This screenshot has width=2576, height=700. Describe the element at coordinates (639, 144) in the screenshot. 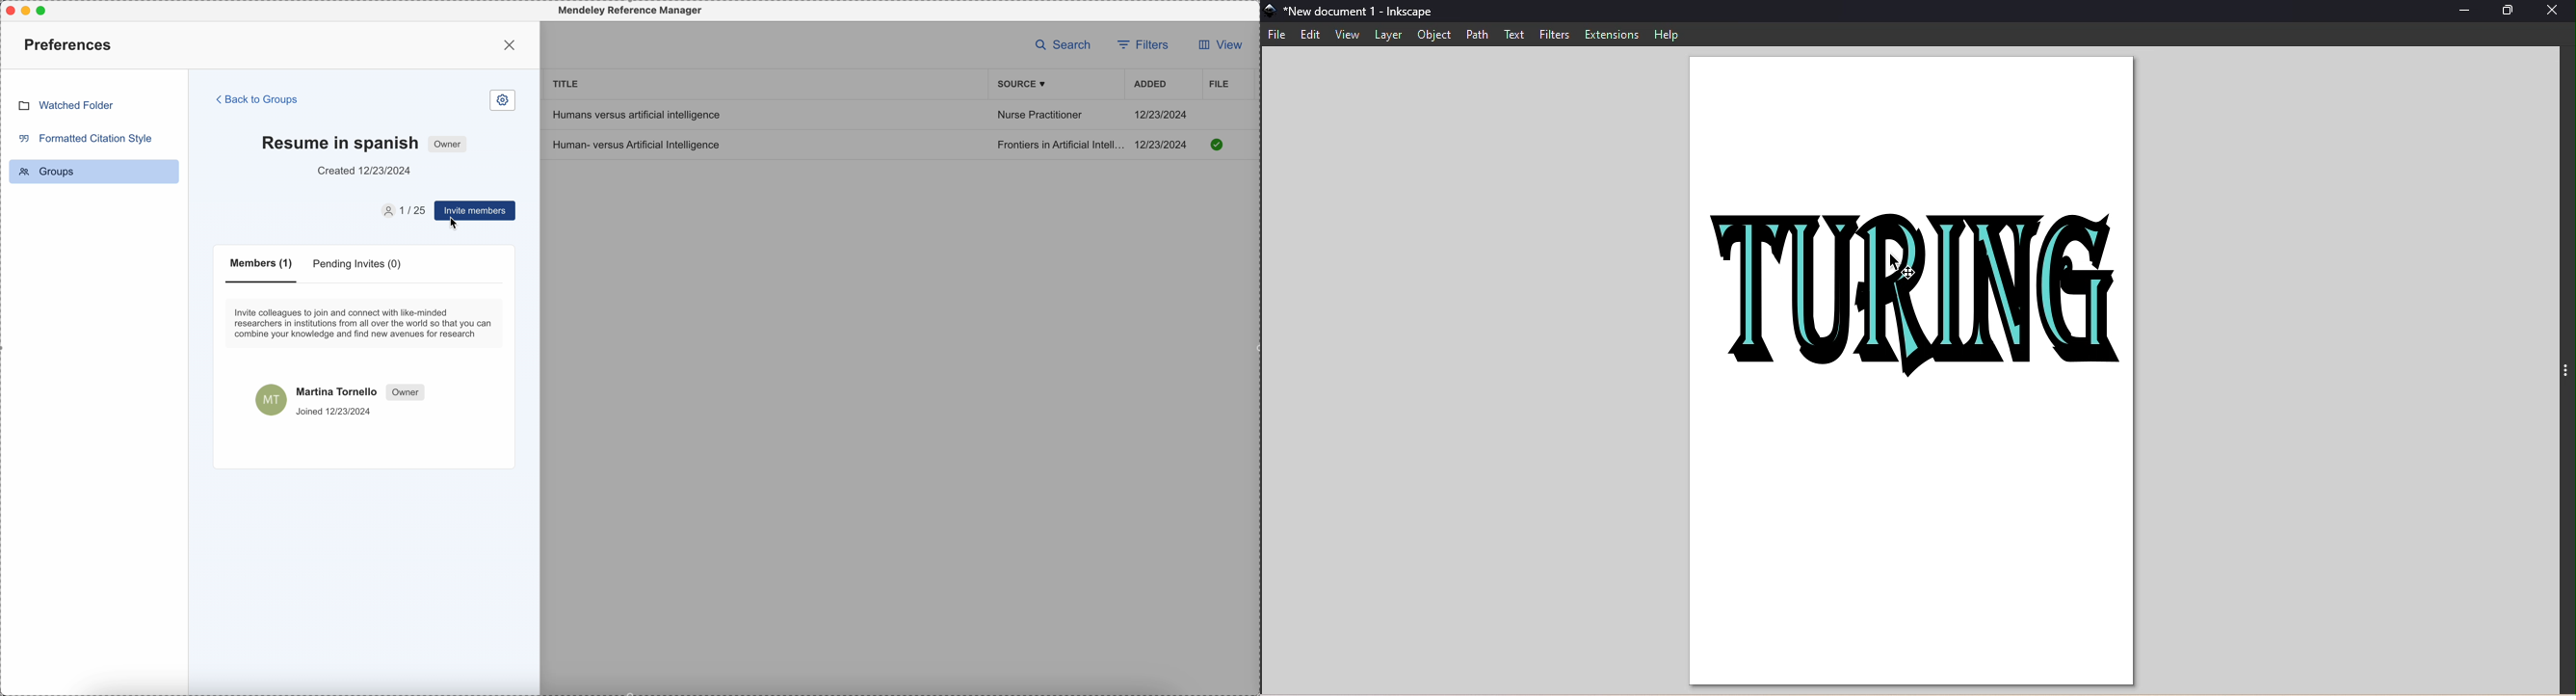

I see `Human- versus Artificial Intelligence` at that location.